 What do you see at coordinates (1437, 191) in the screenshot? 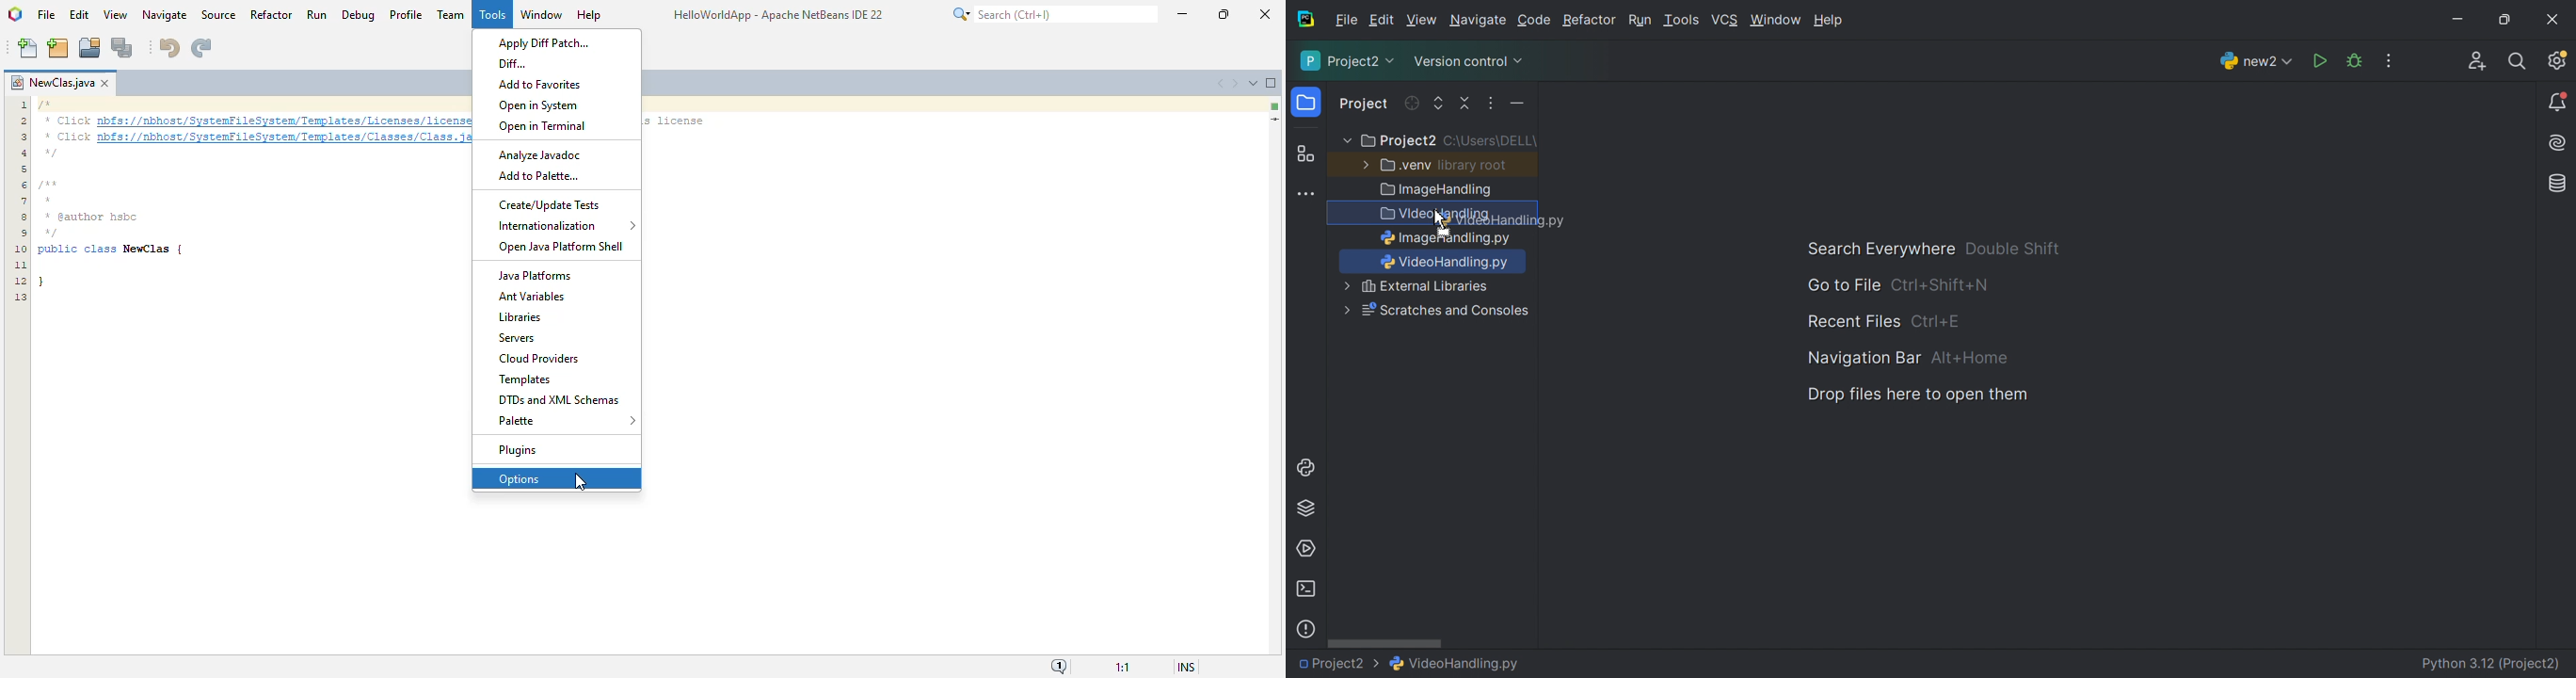
I see `Image Handling` at bounding box center [1437, 191].